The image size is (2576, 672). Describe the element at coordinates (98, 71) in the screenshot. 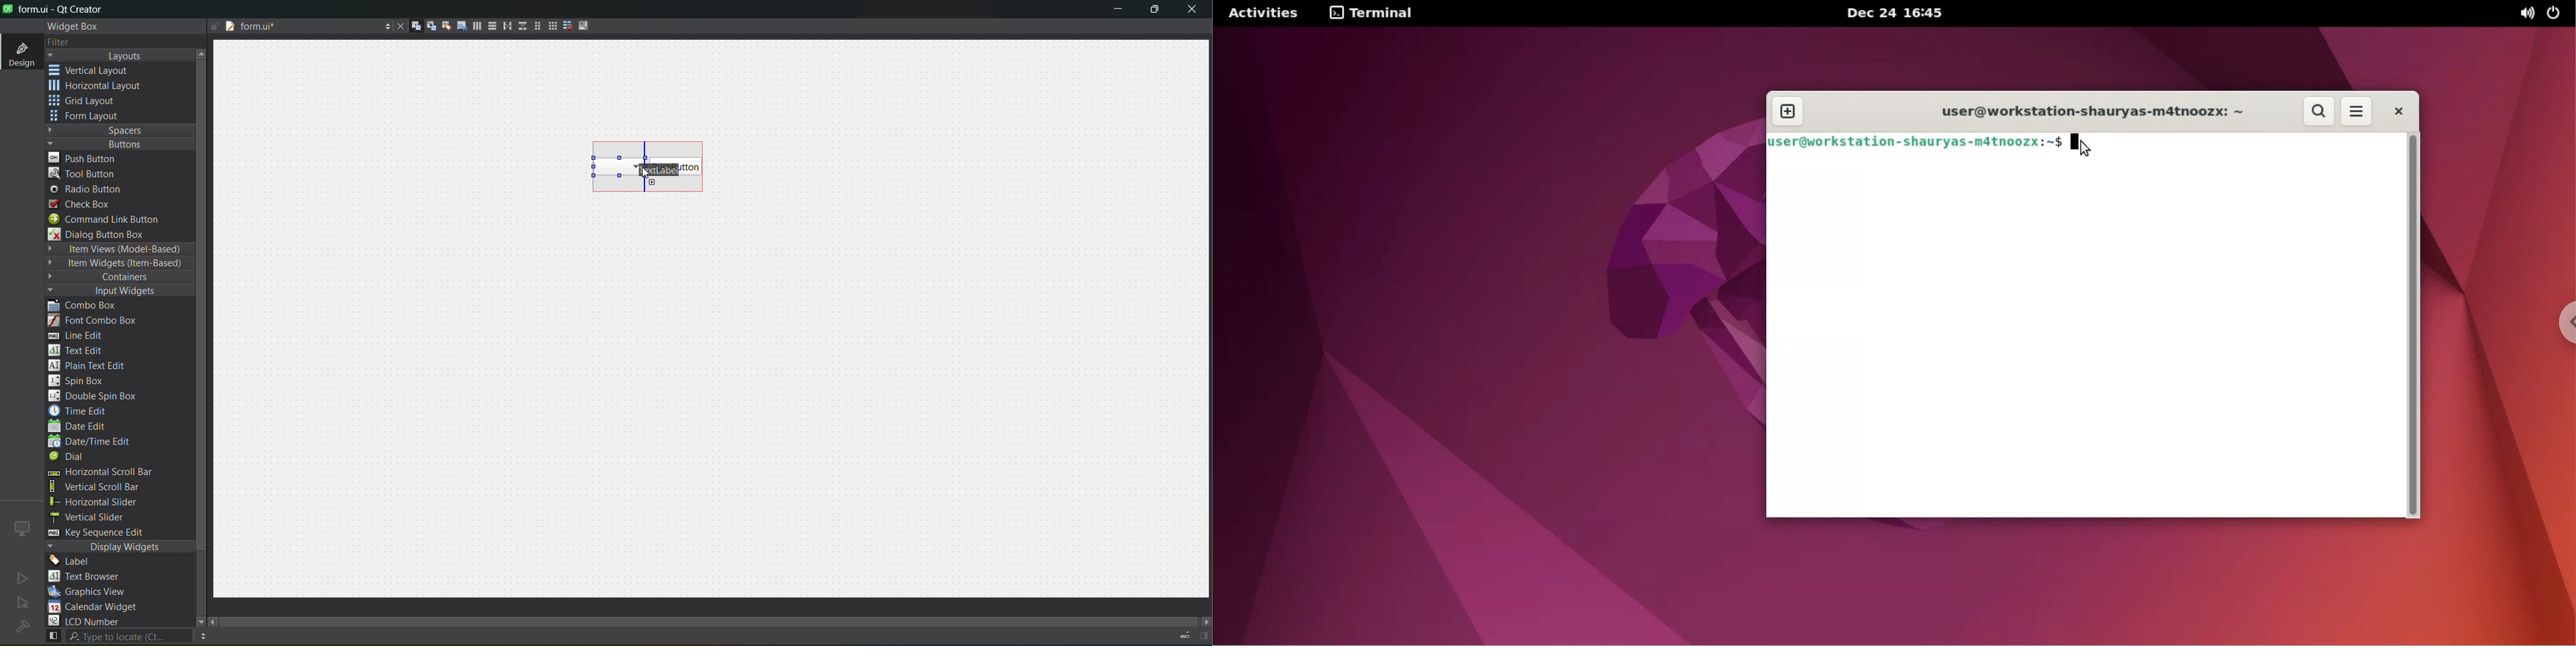

I see `vertical` at that location.